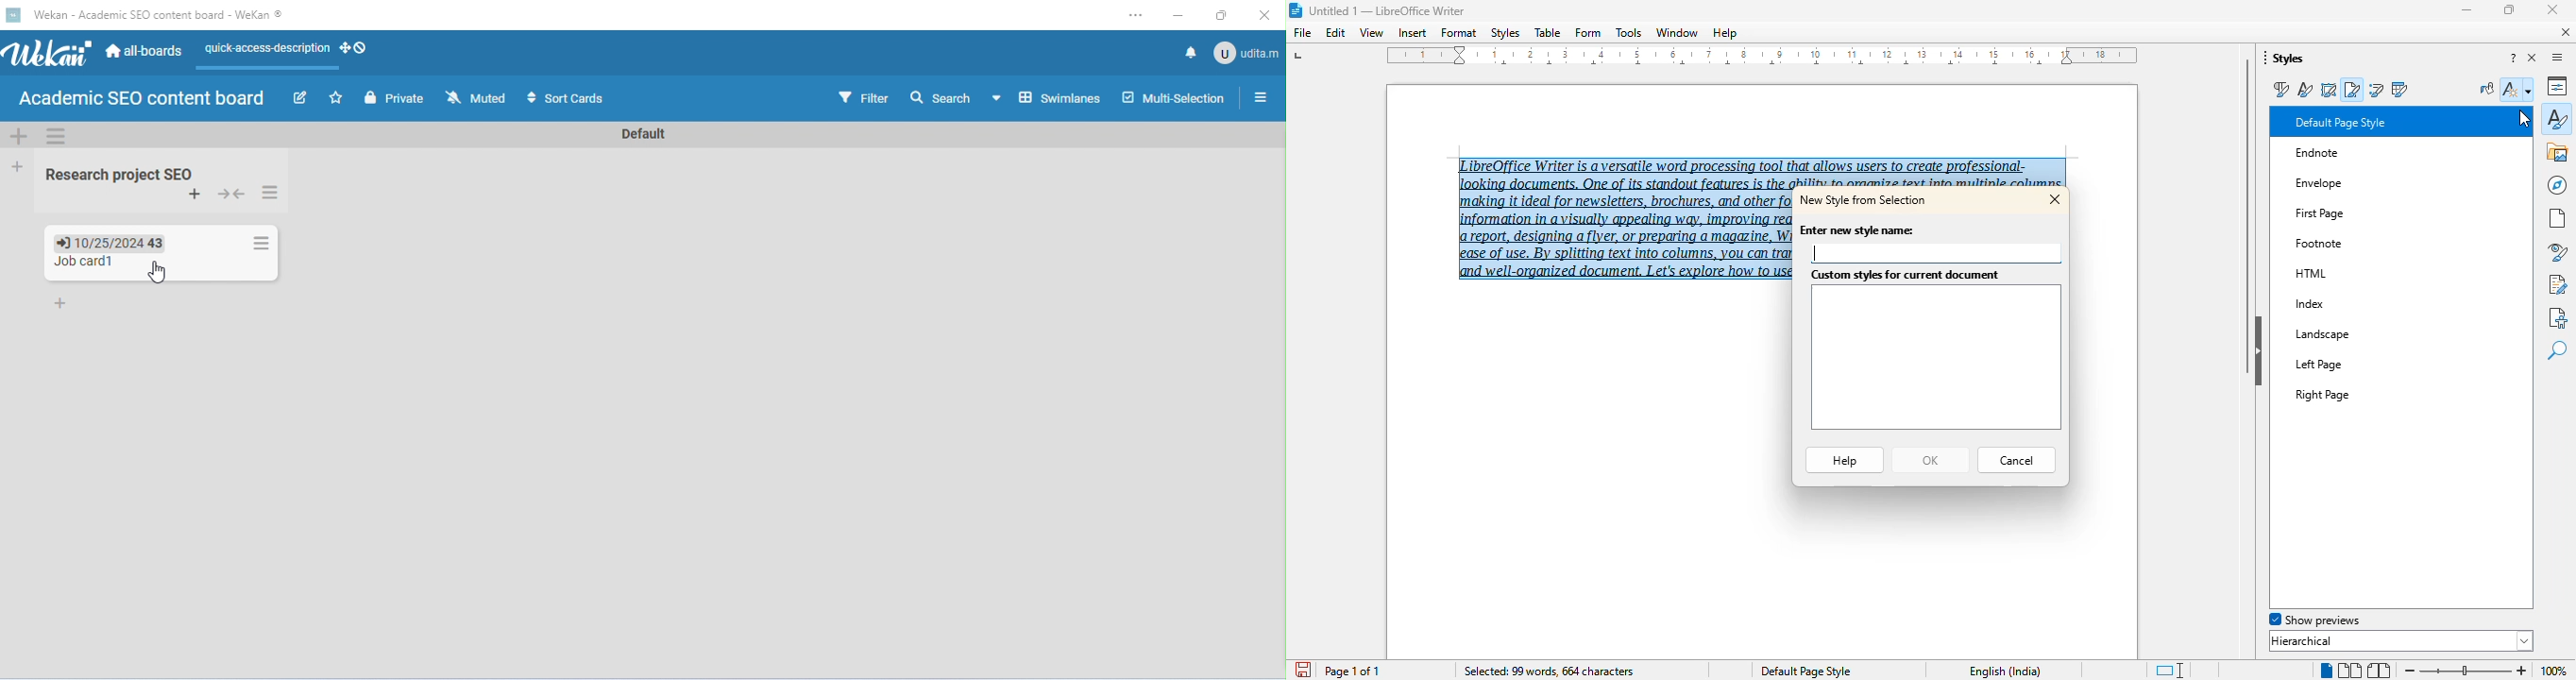  I want to click on Default Paragraph Style, so click(2374, 122).